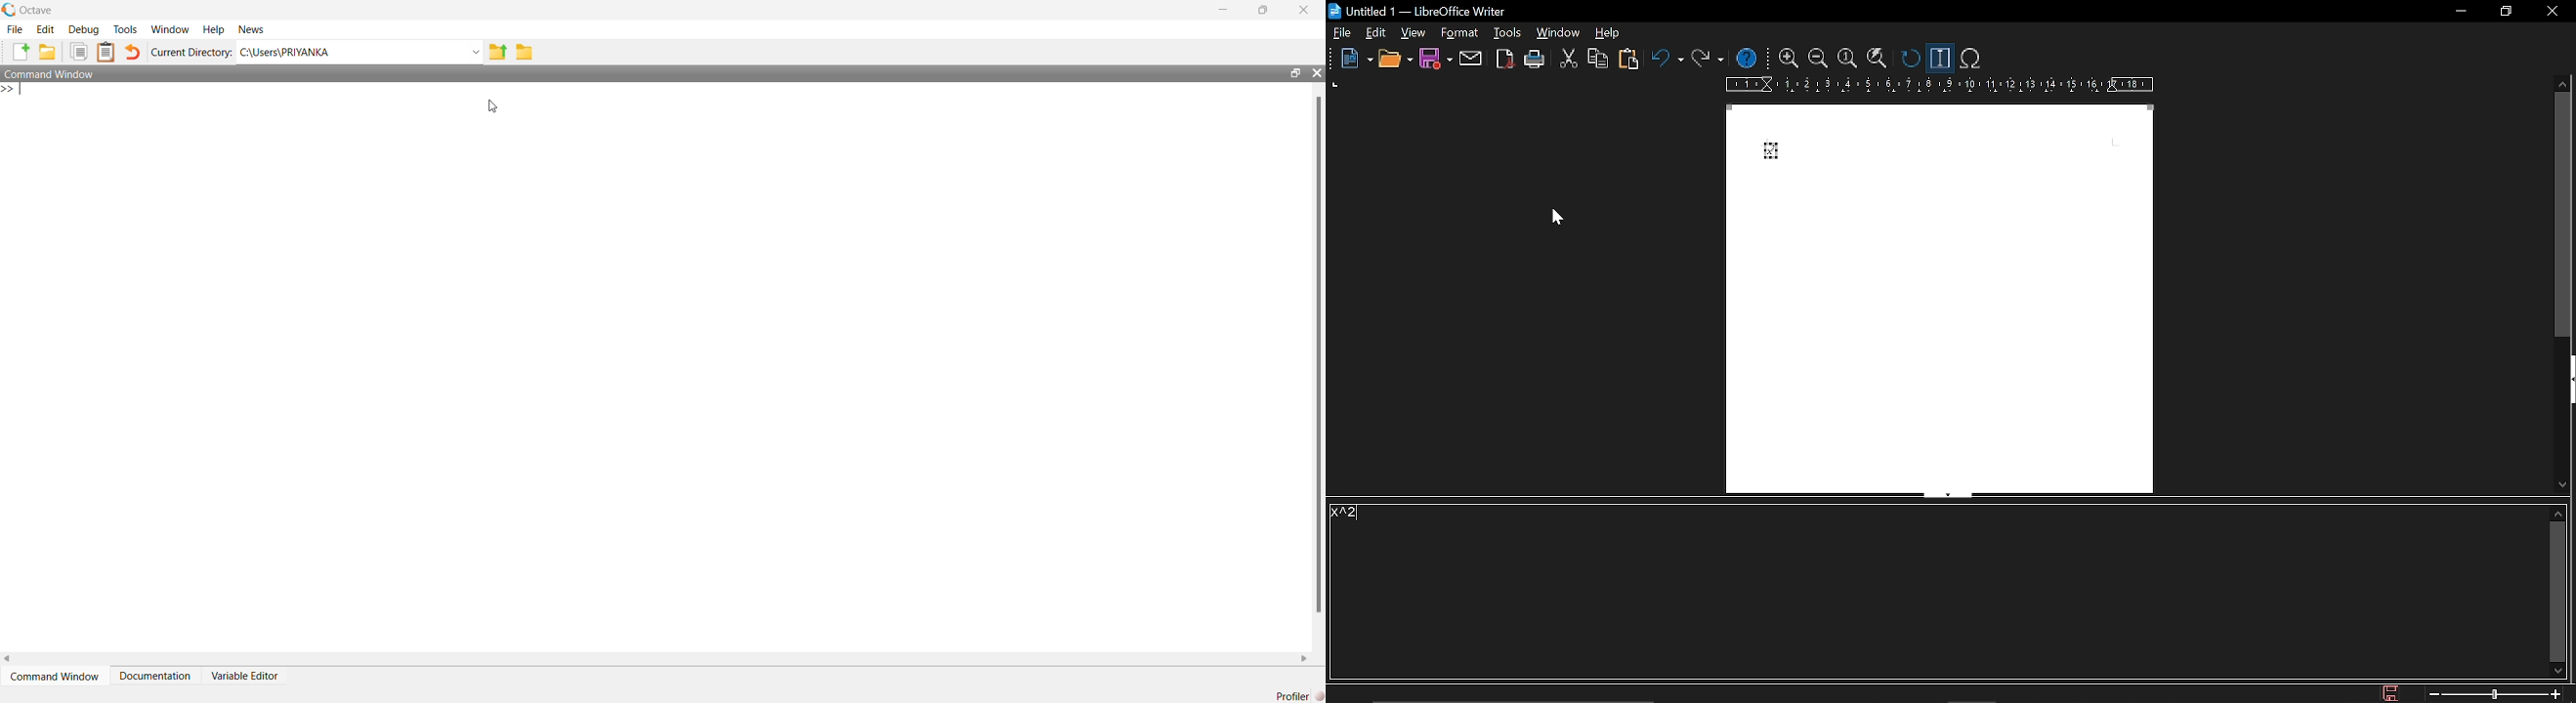 Image resolution: width=2576 pixels, height=728 pixels. I want to click on open, so click(1397, 60).